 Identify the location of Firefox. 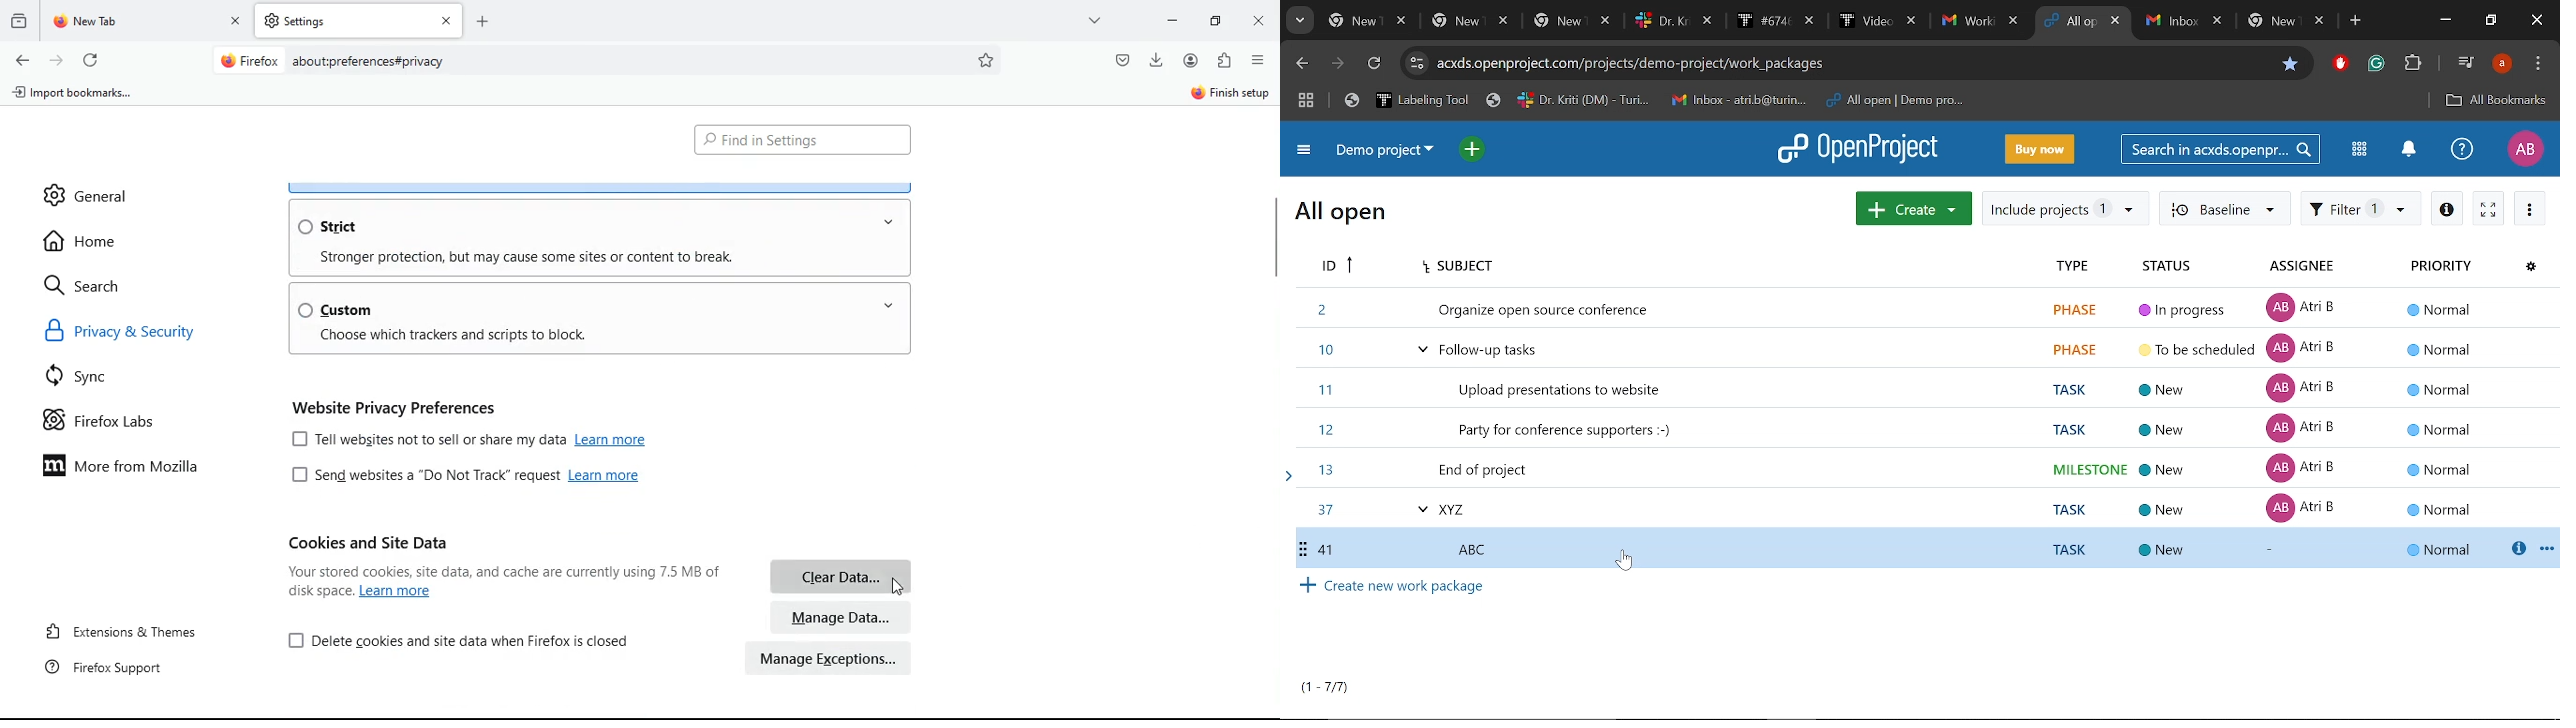
(250, 60).